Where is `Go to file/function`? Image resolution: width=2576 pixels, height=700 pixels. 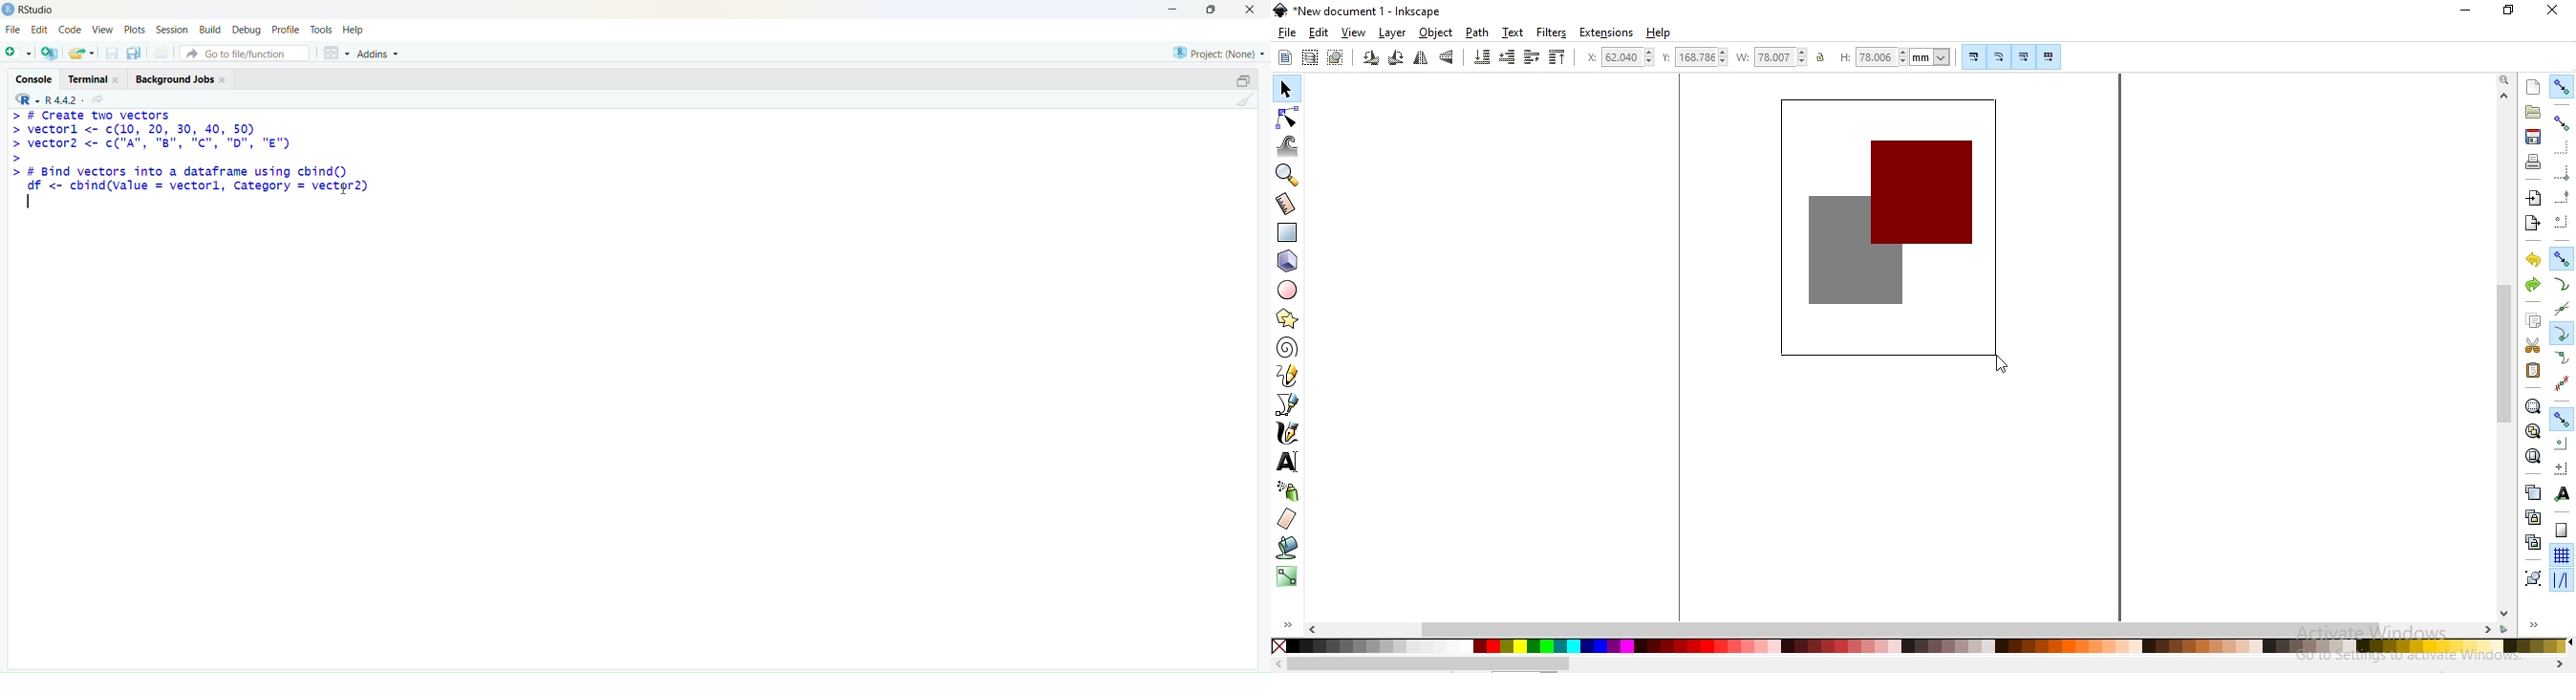 Go to file/function is located at coordinates (244, 53).